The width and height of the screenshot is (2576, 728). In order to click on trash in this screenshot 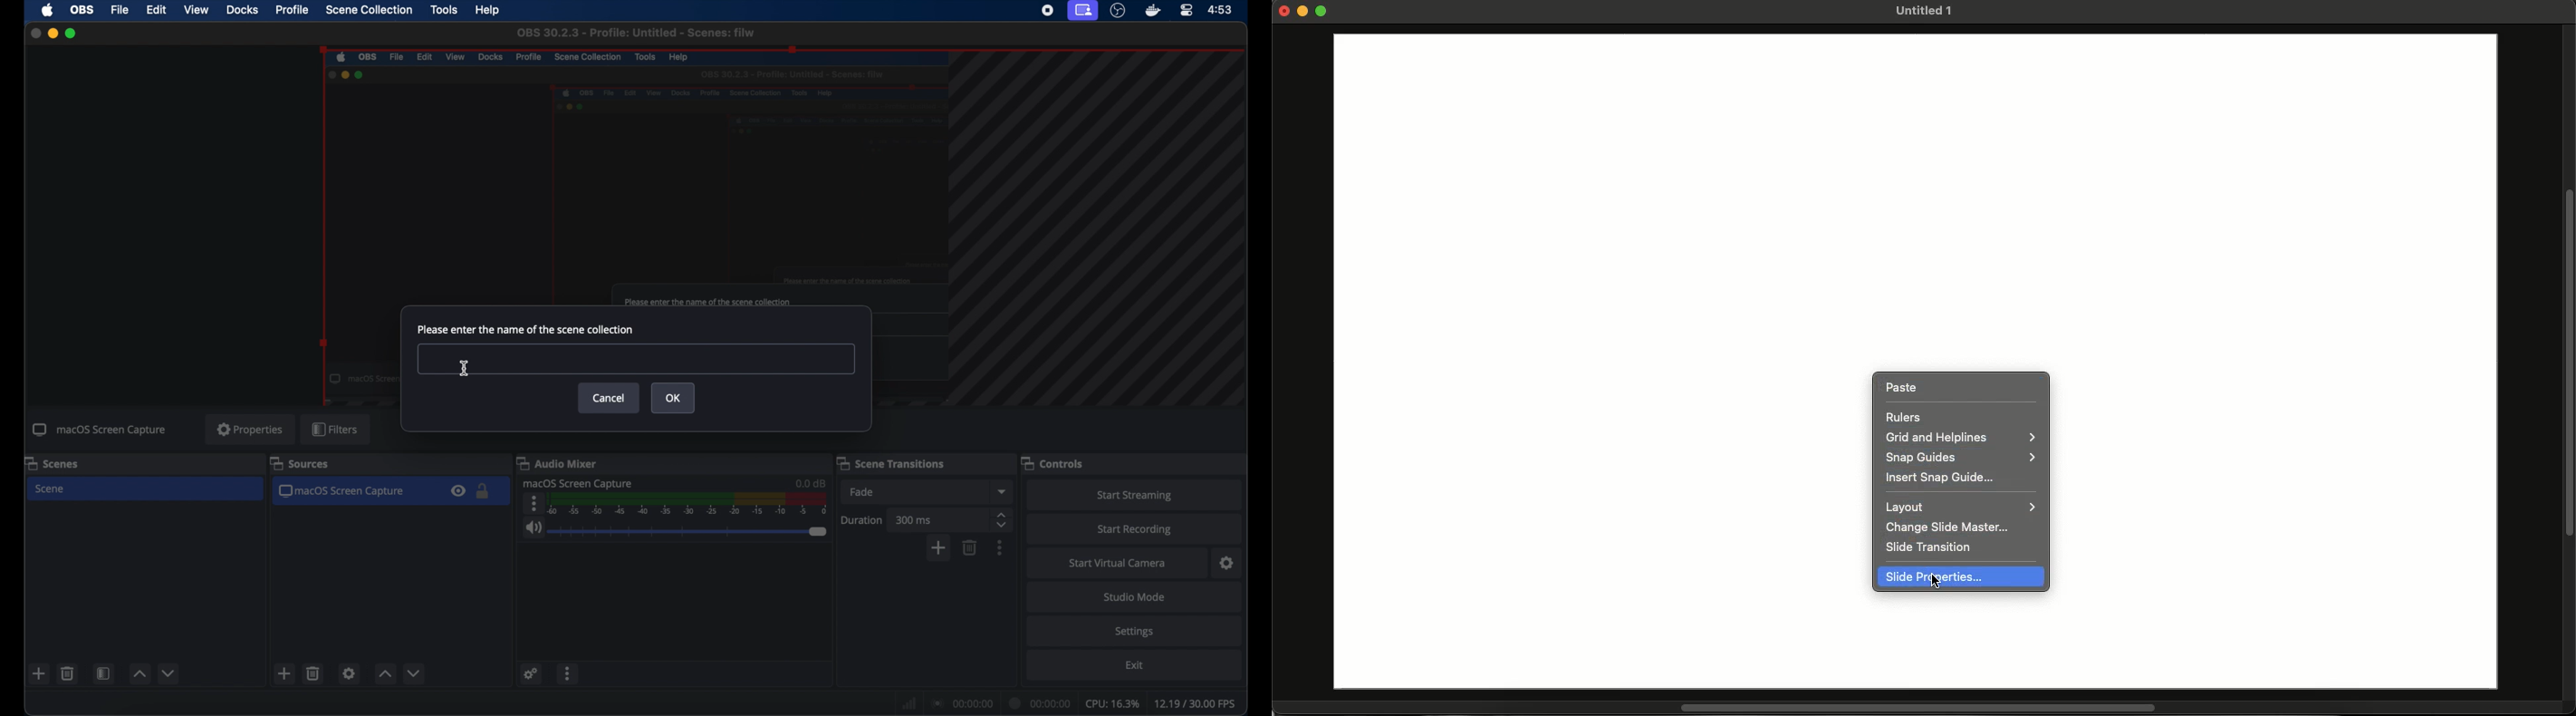, I will do `click(68, 674)`.